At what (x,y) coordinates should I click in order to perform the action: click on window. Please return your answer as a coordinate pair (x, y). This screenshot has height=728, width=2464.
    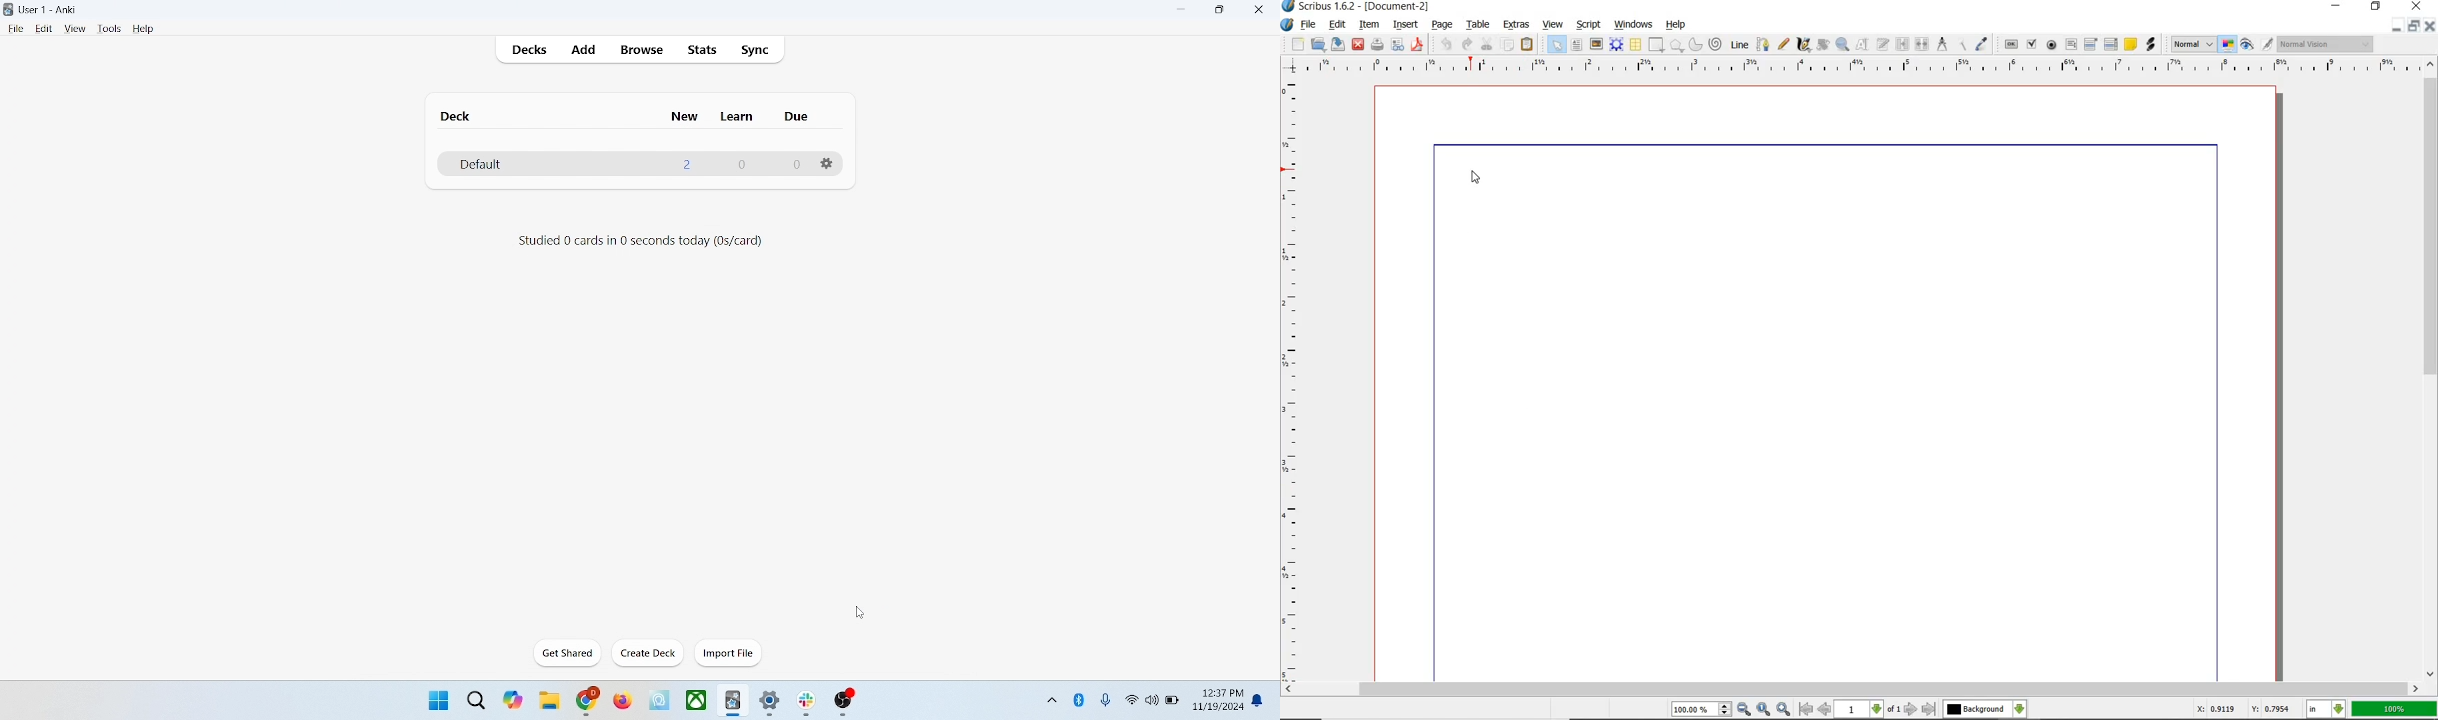
    Looking at the image, I should click on (436, 699).